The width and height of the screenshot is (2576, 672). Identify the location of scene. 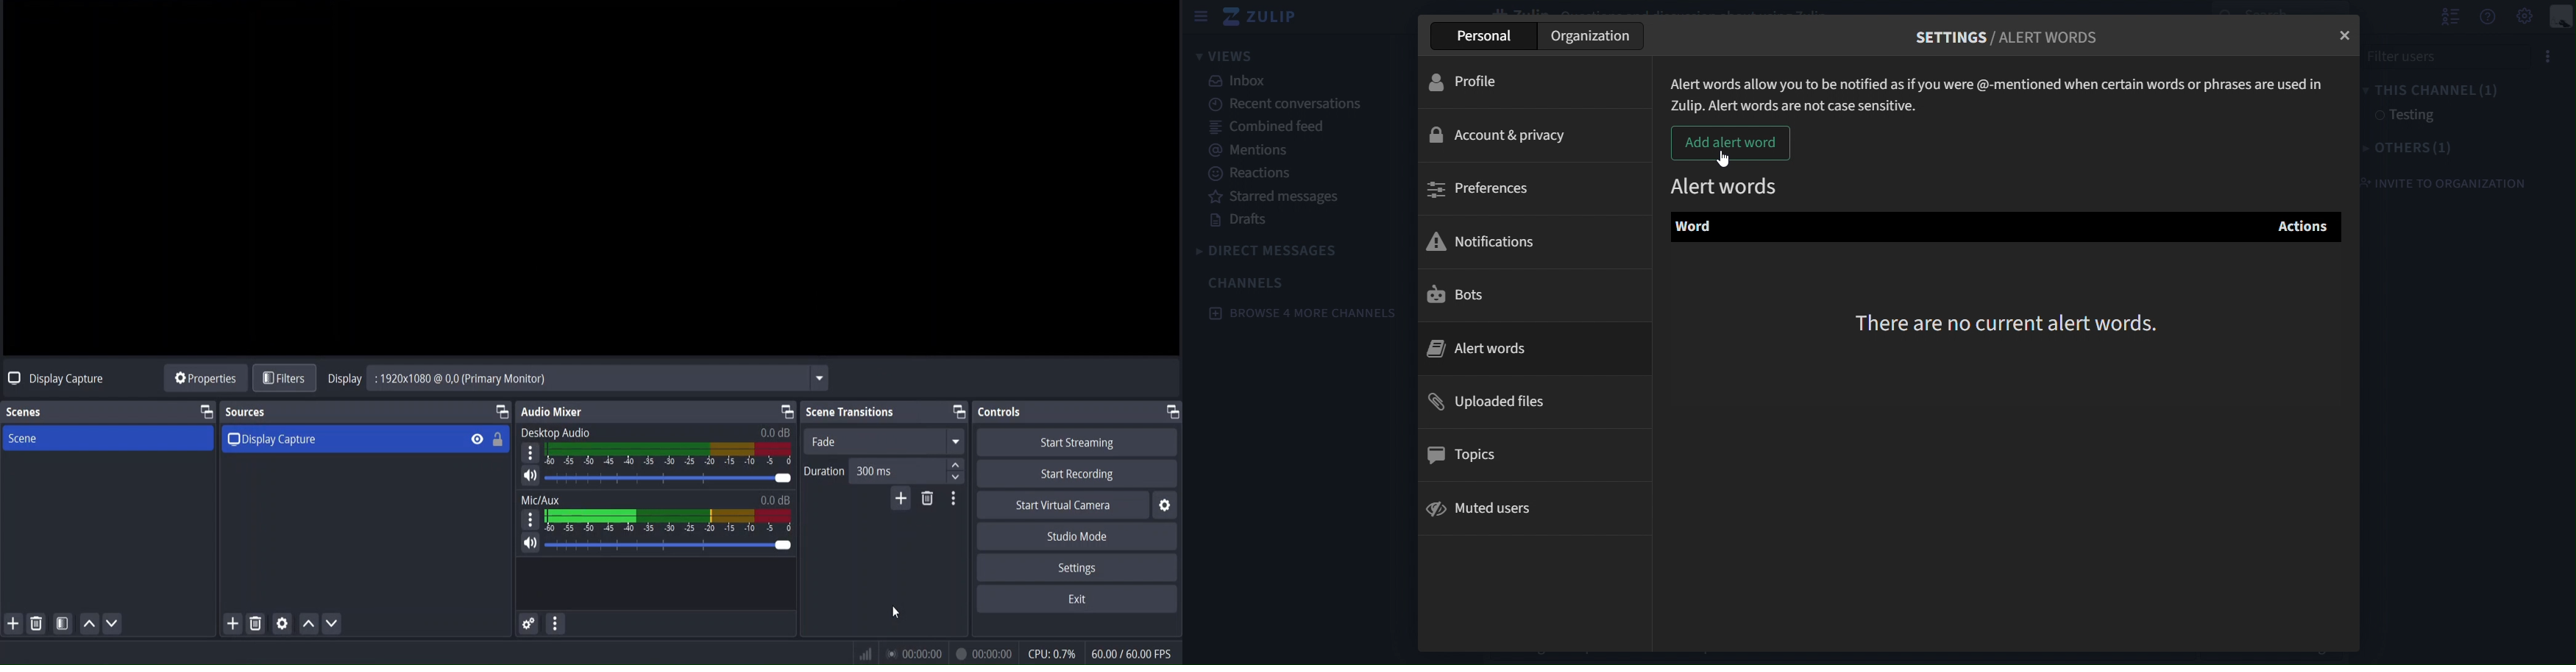
(23, 440).